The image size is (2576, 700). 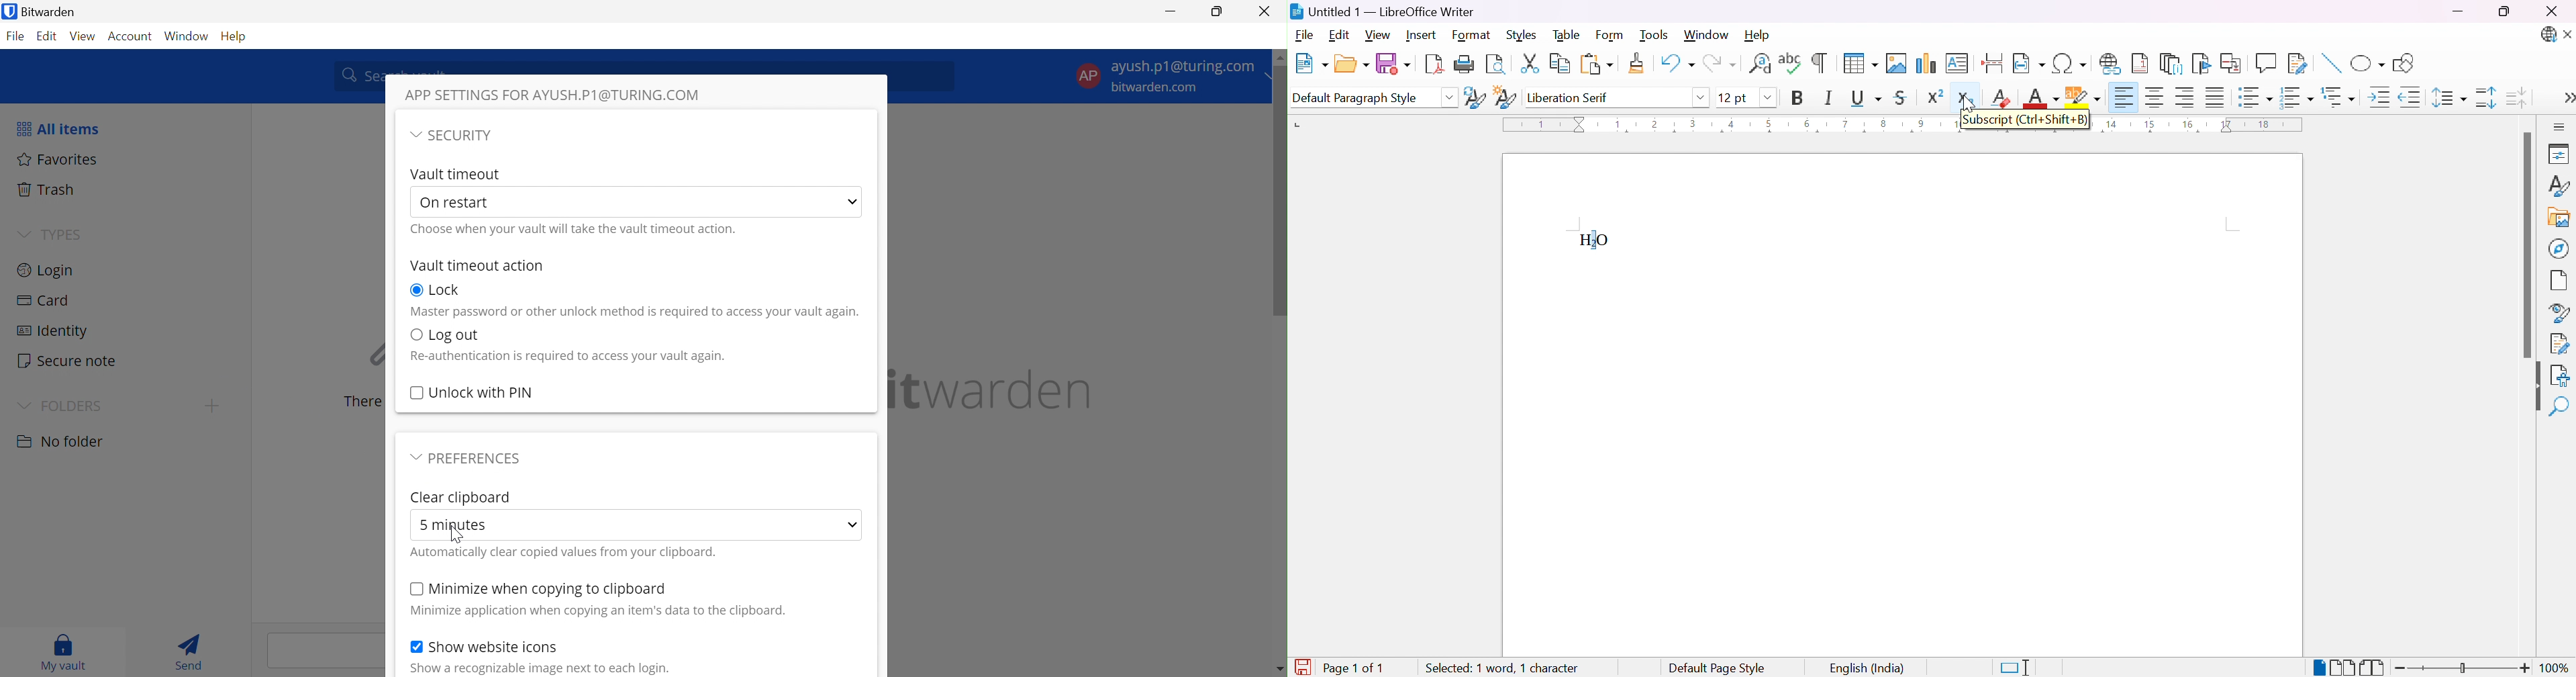 What do you see at coordinates (2257, 99) in the screenshot?
I see `Toggle unordered list` at bounding box center [2257, 99].